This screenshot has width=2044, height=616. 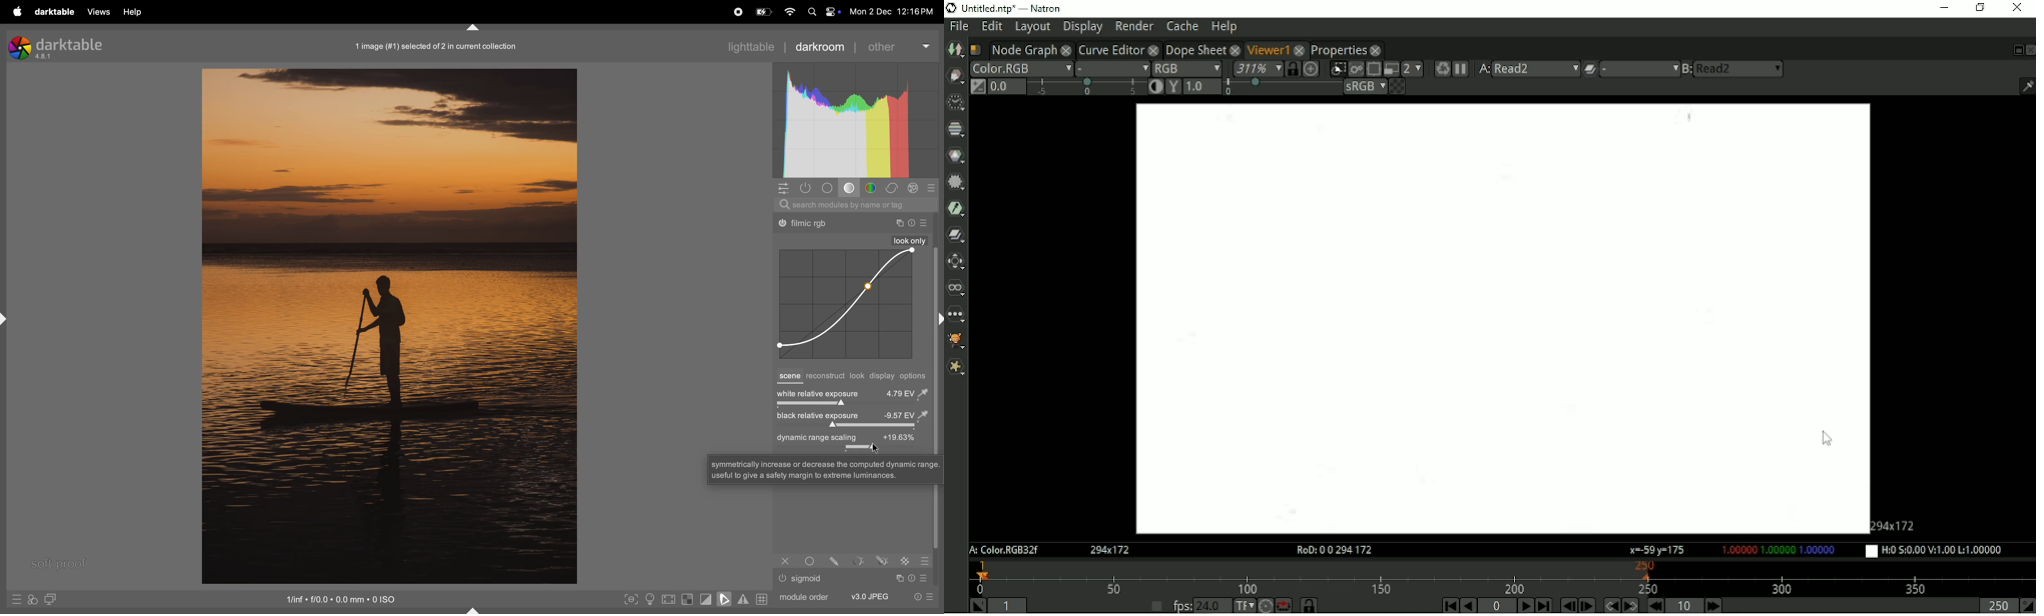 I want to click on Layout, so click(x=1032, y=27).